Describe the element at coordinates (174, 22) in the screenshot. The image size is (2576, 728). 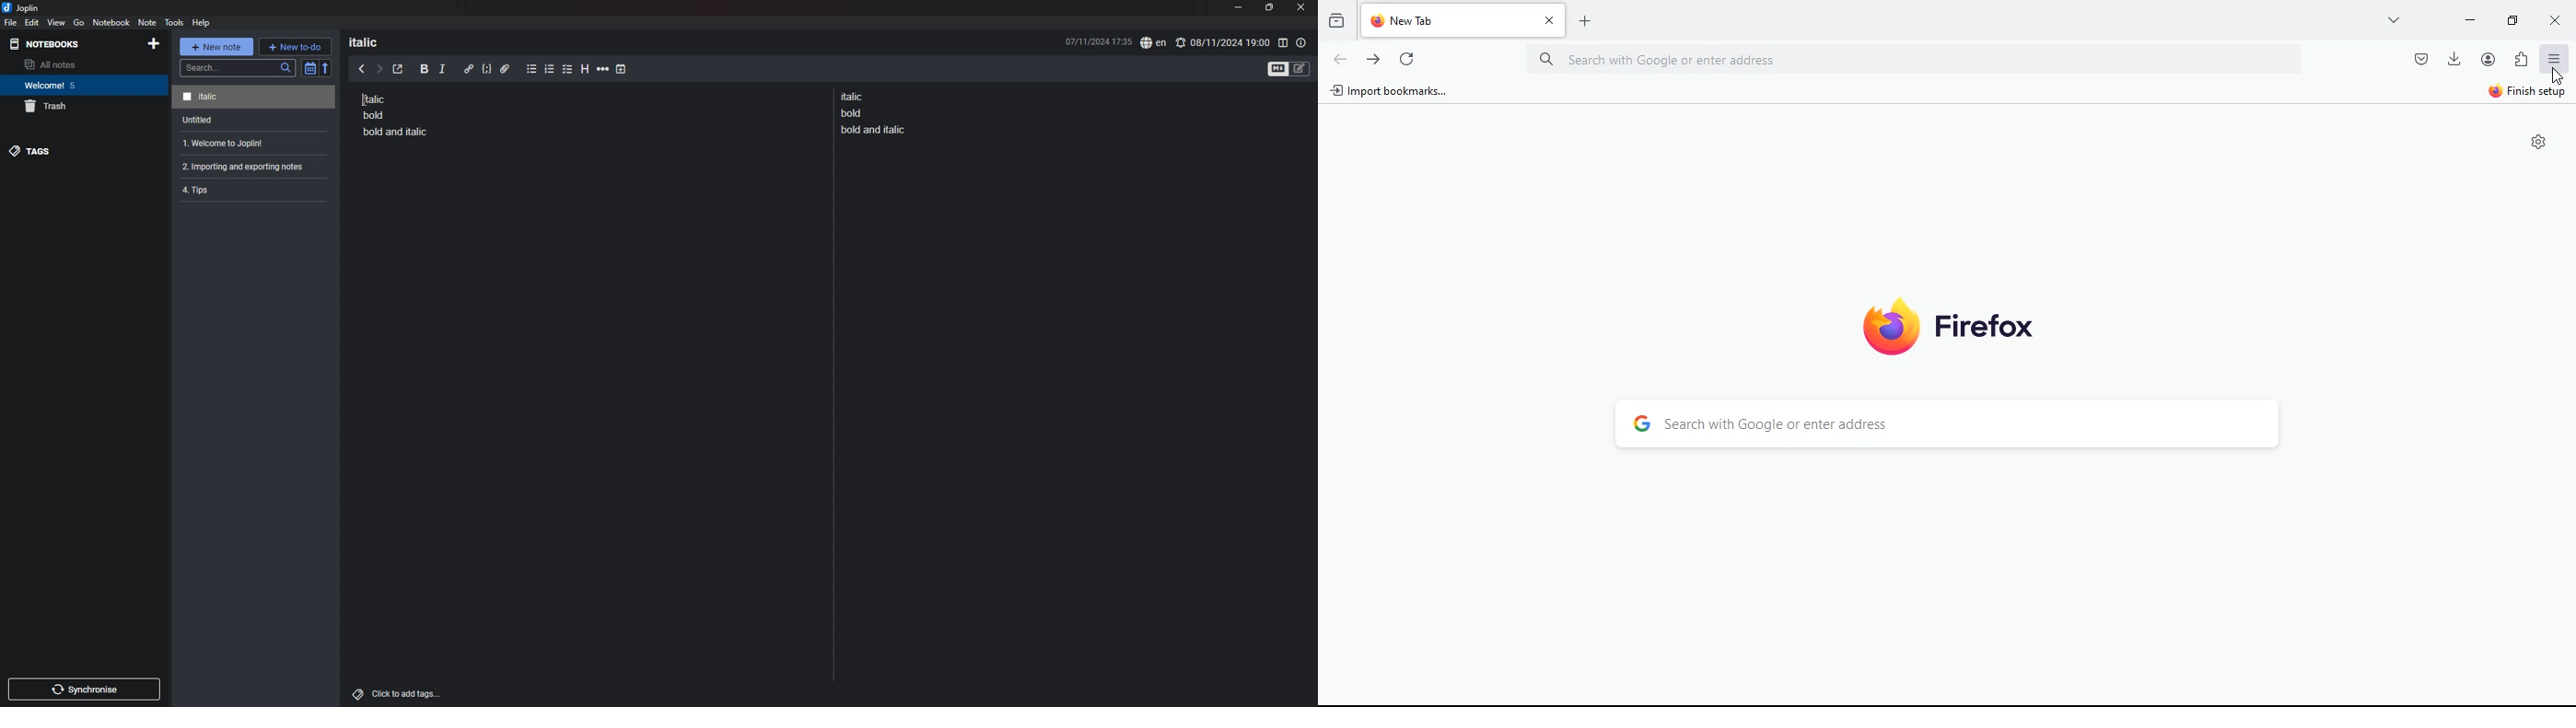
I see `tools` at that location.